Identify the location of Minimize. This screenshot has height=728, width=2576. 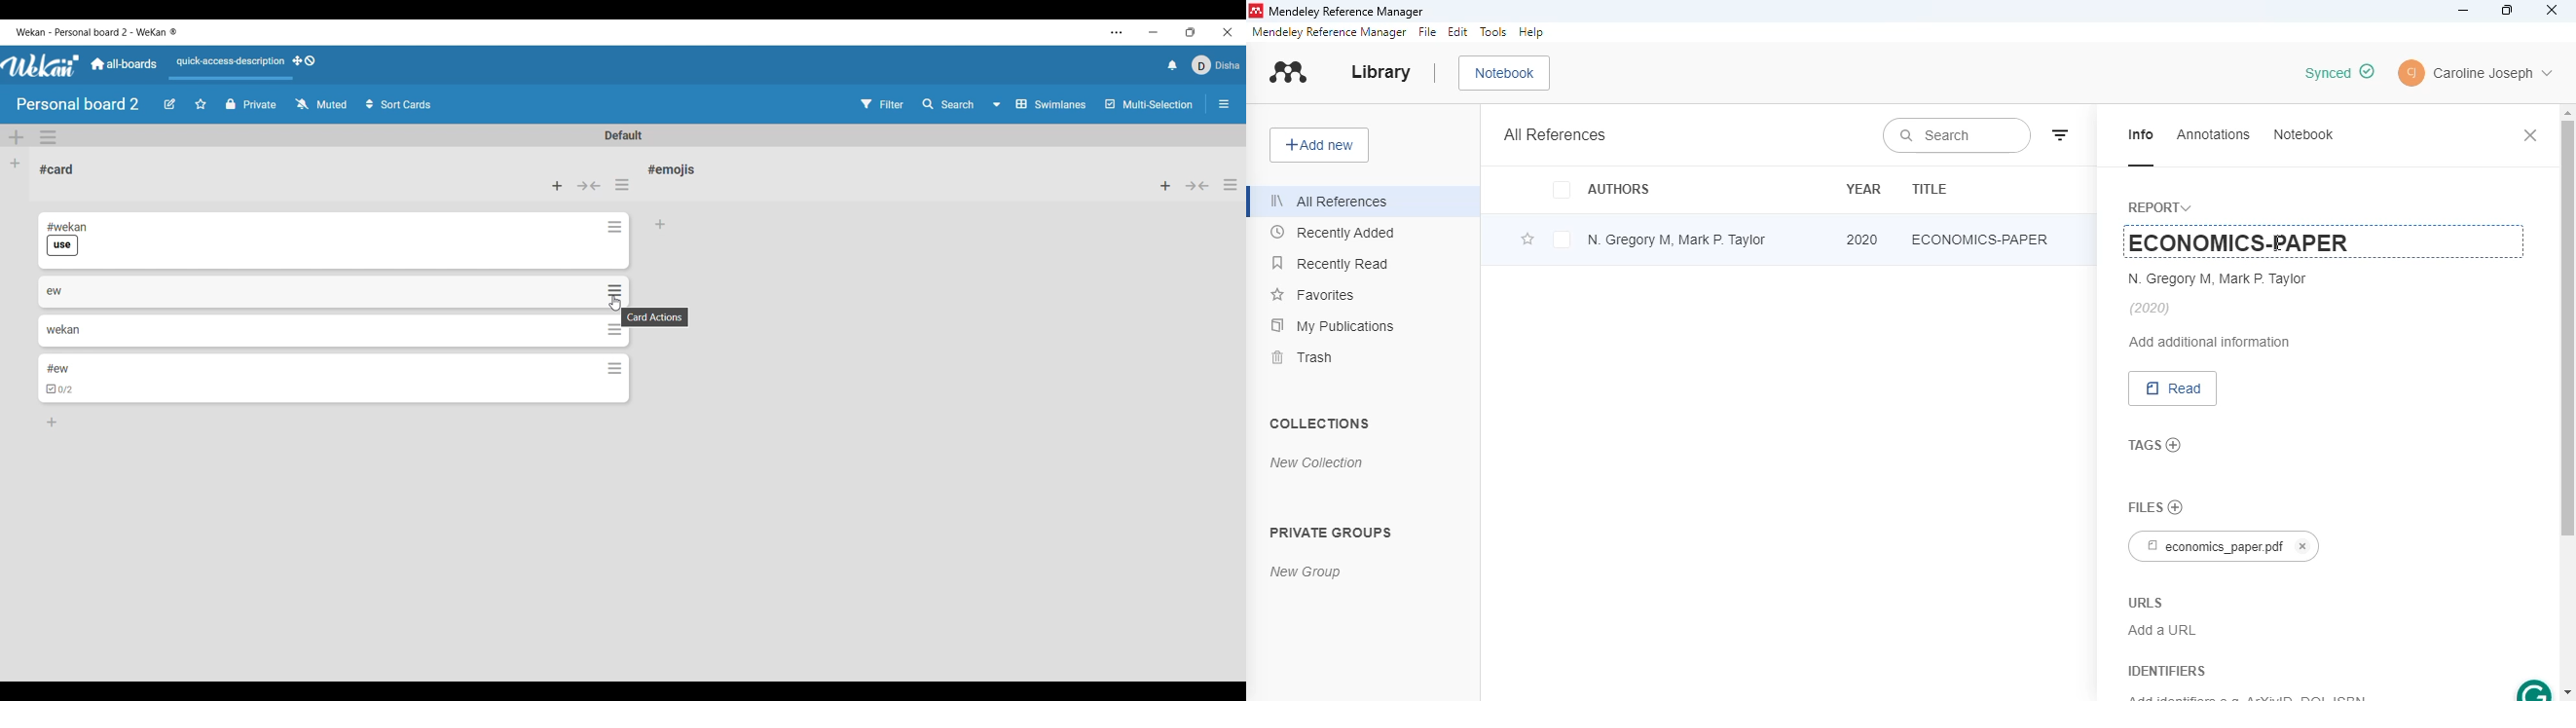
(1153, 32).